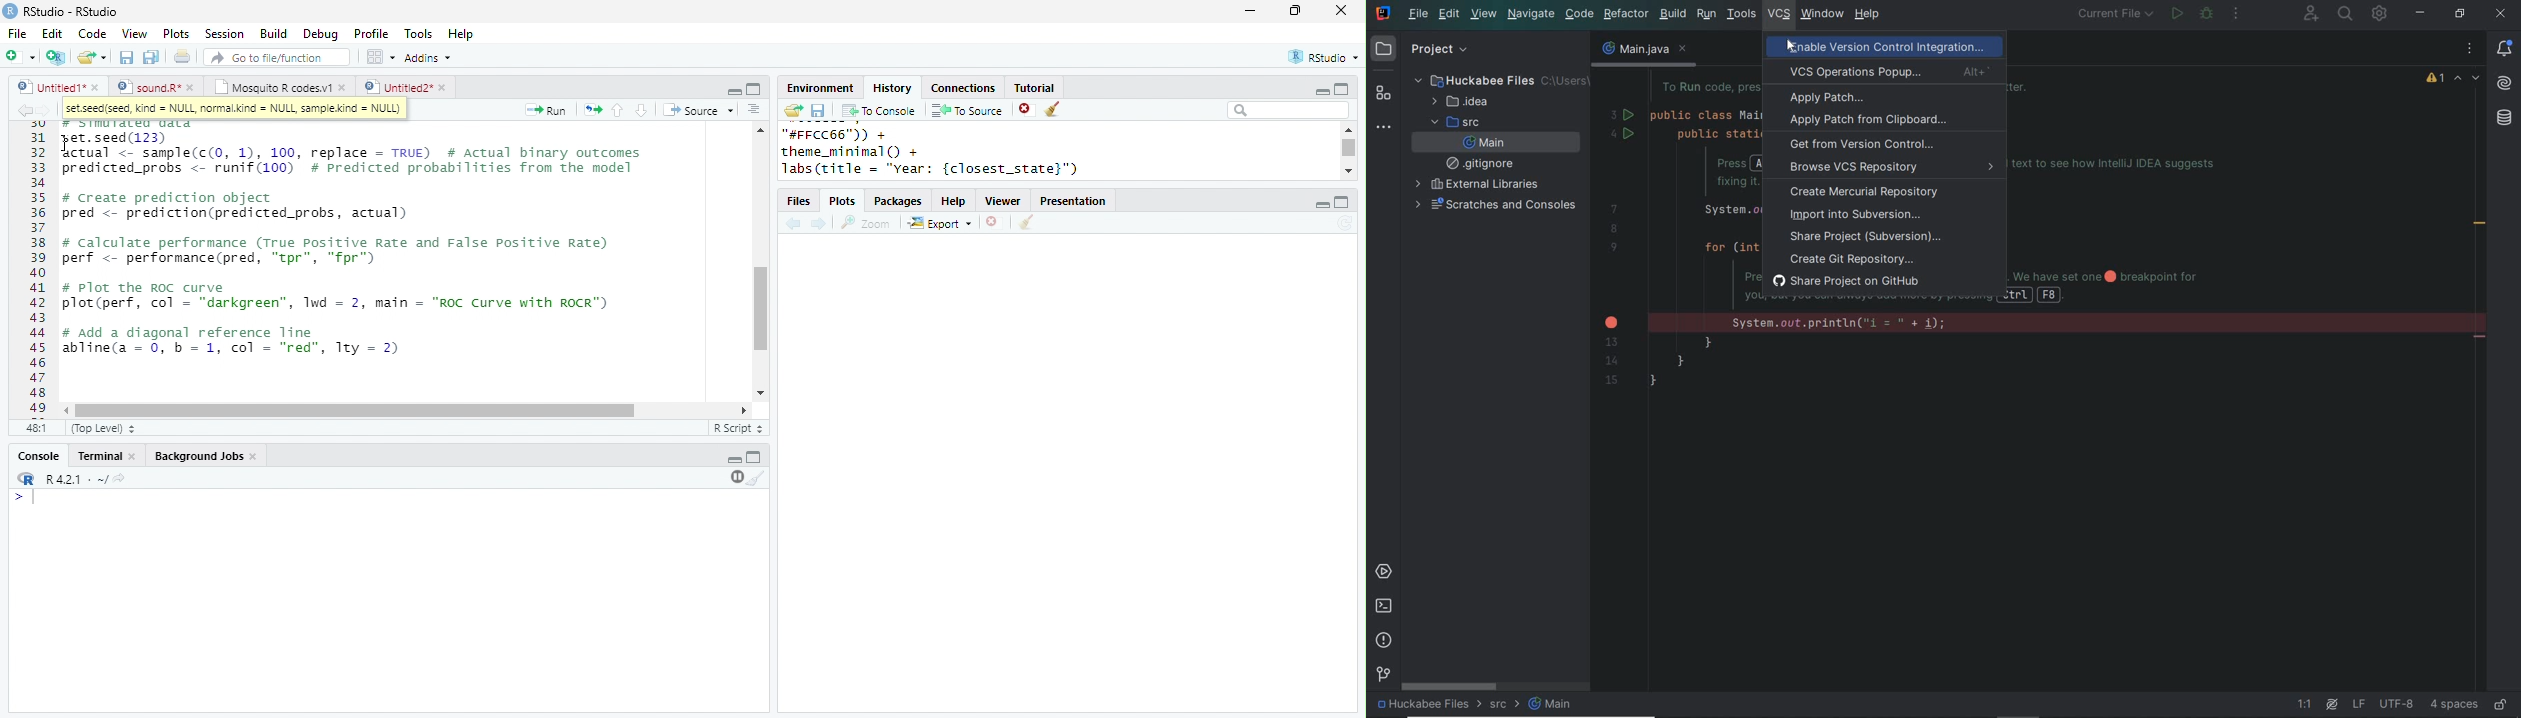  Describe the element at coordinates (234, 109) in the screenshot. I see `set.seed(seed, Kind = NULL, normal.kind = NULL, sample.kind = NULL)` at that location.